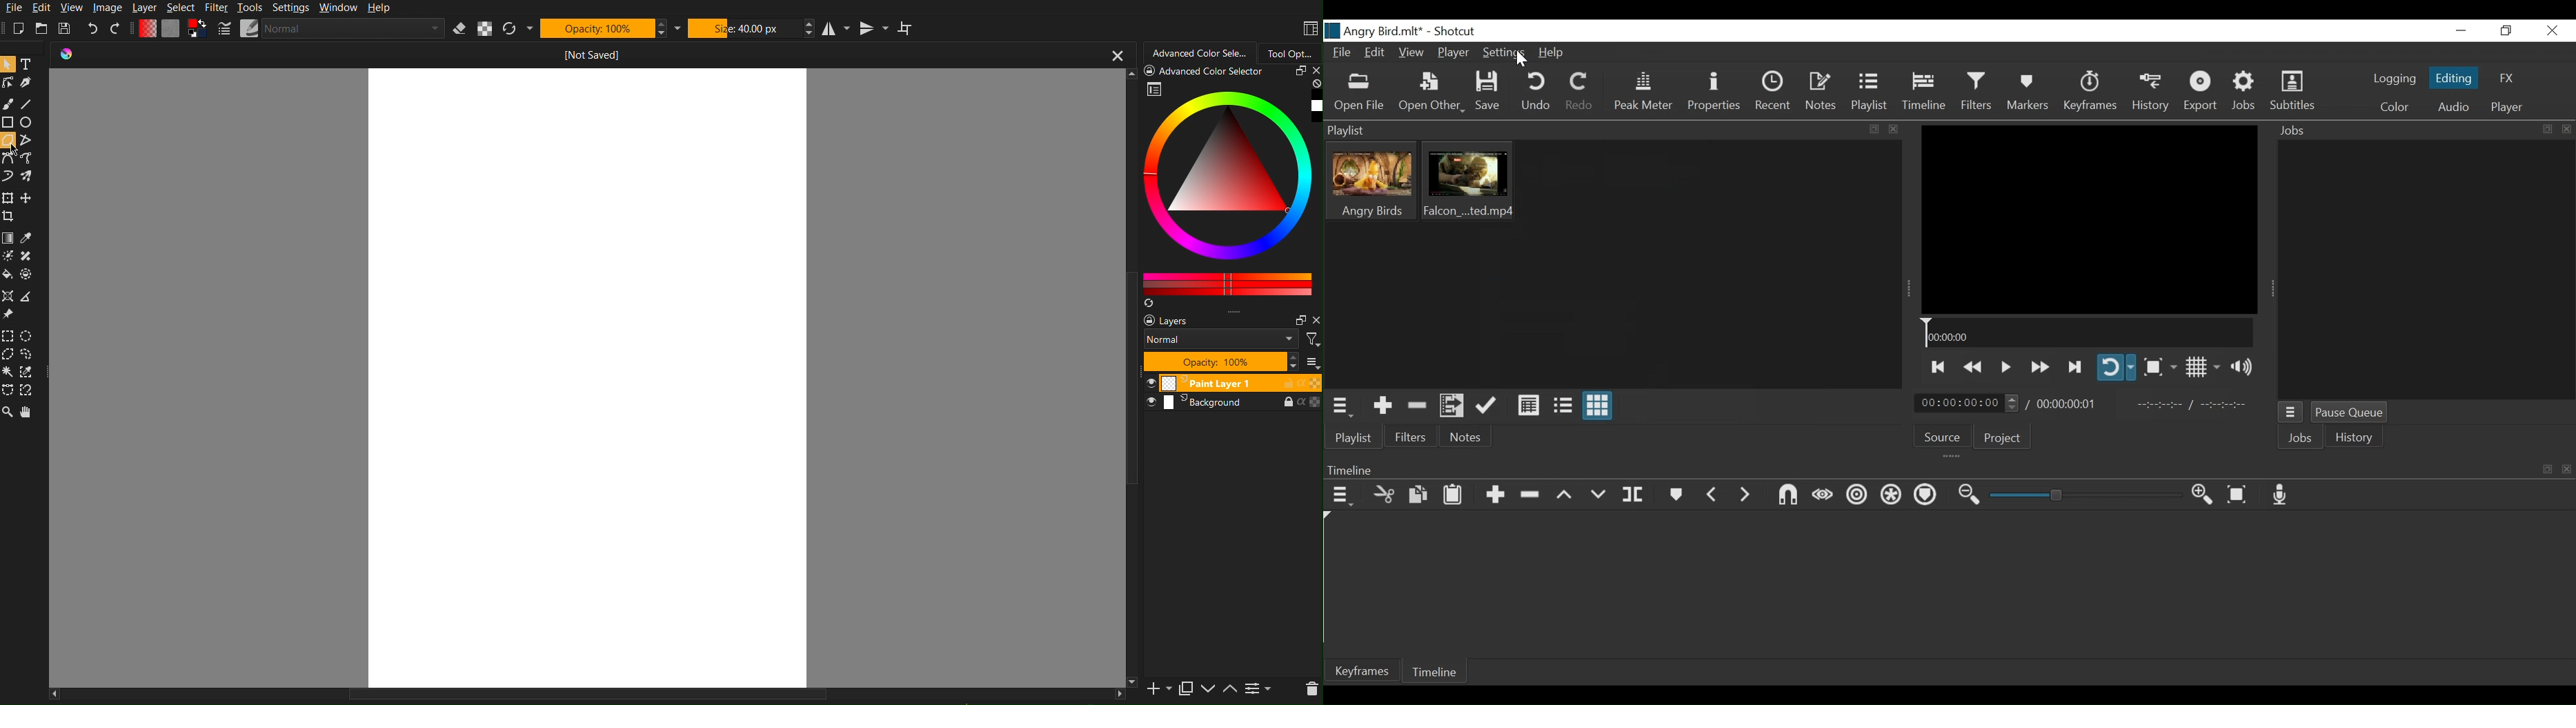 The image size is (2576, 728). What do you see at coordinates (1413, 437) in the screenshot?
I see `Filters` at bounding box center [1413, 437].